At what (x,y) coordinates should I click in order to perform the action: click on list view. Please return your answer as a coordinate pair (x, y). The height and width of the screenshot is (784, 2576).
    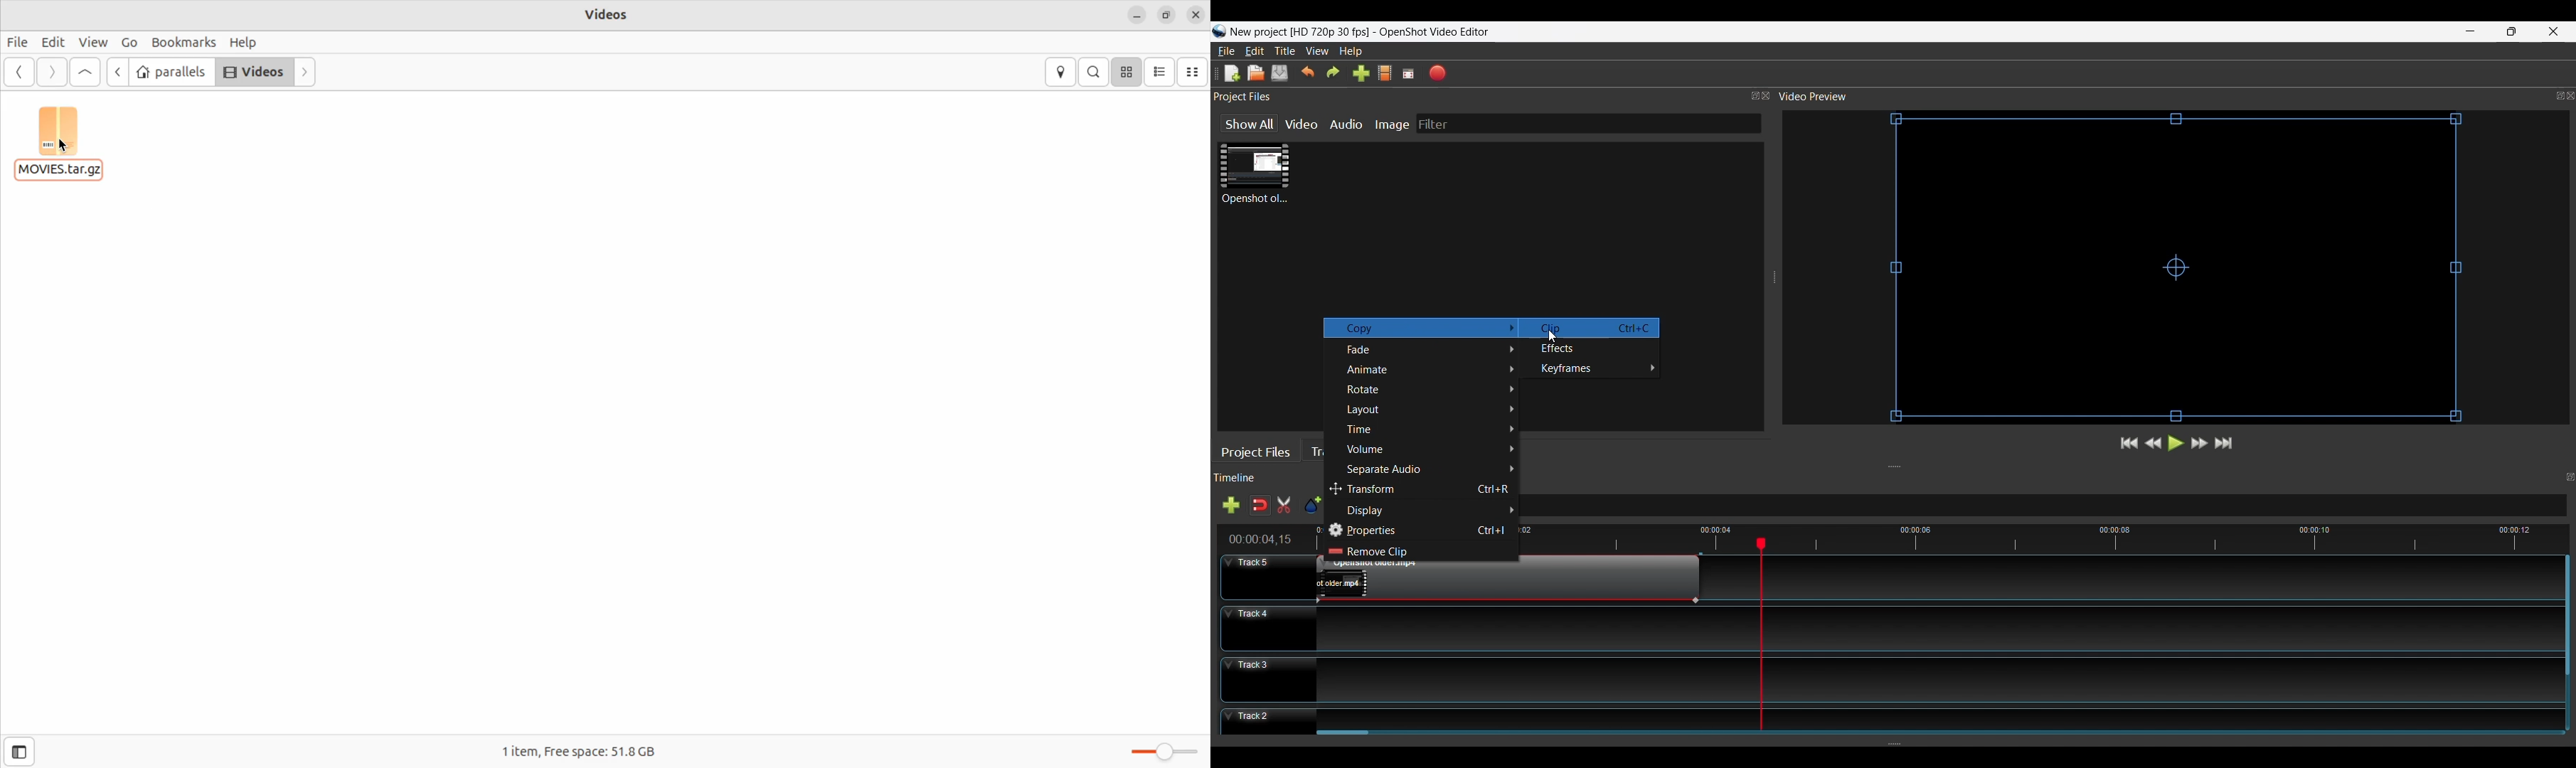
    Looking at the image, I should click on (1160, 72).